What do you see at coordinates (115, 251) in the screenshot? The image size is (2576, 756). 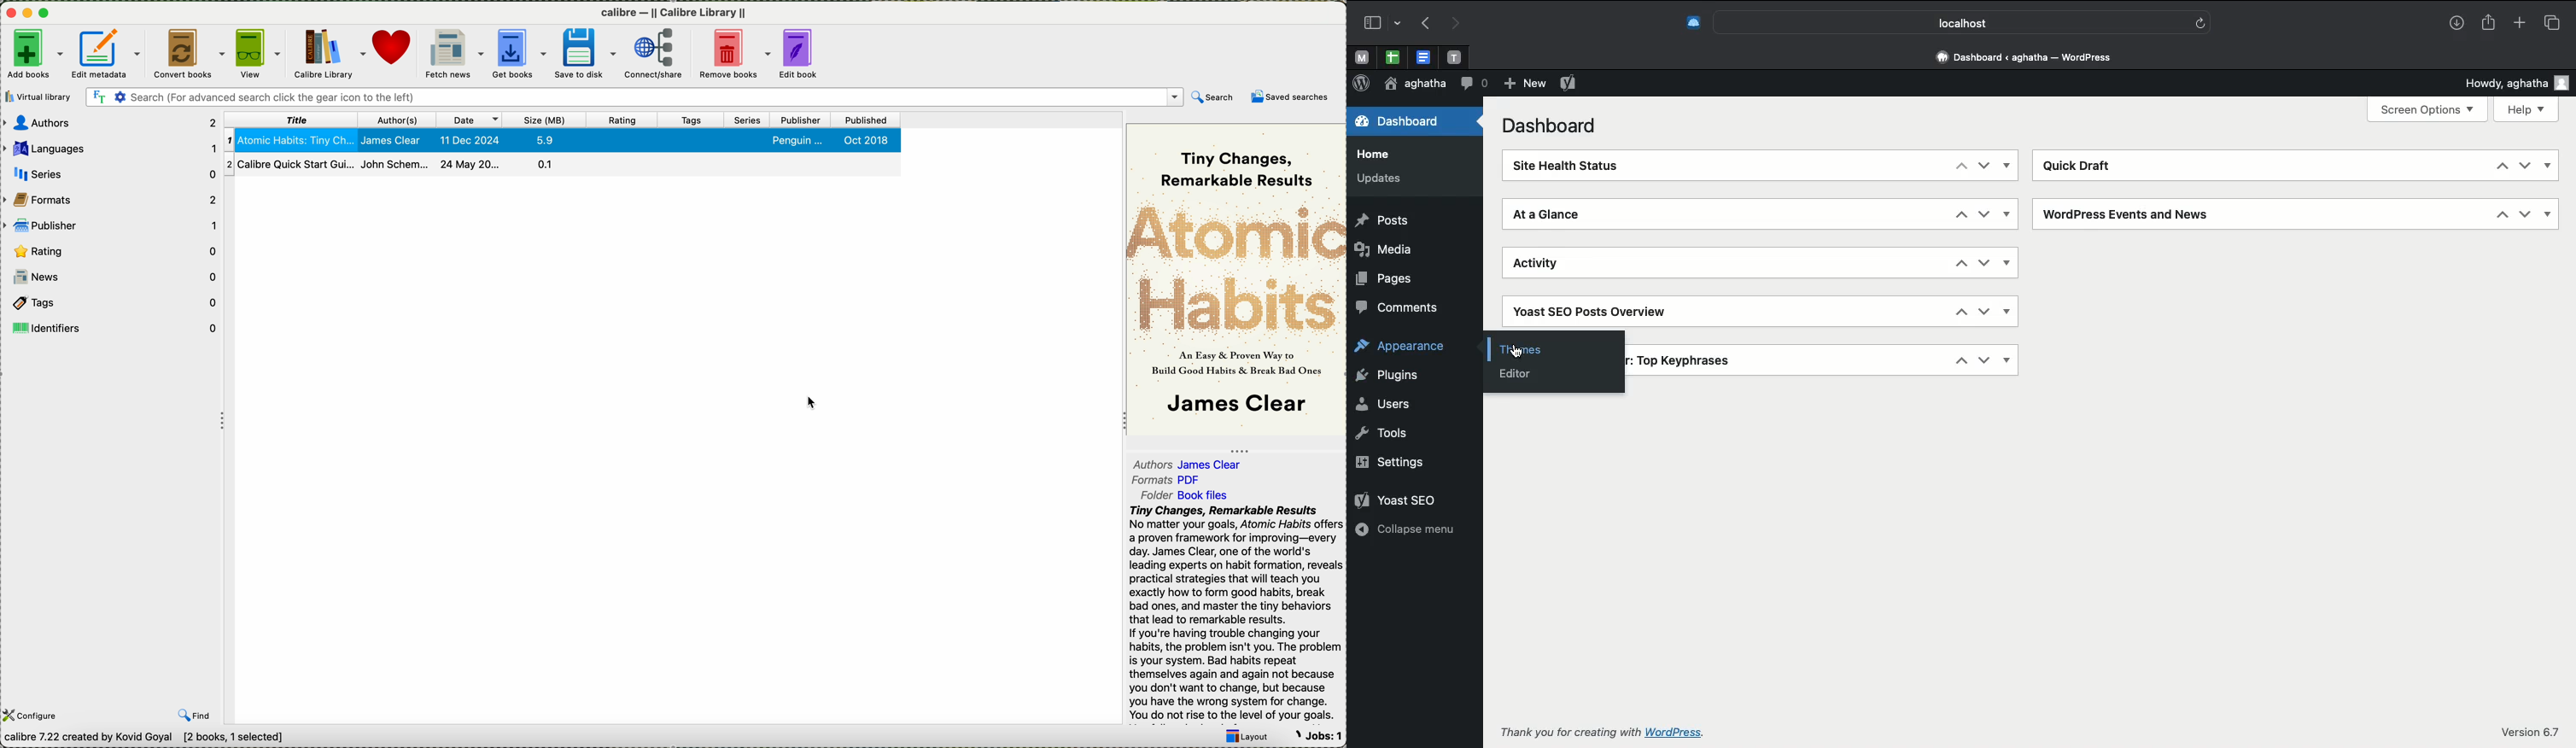 I see `rating` at bounding box center [115, 251].